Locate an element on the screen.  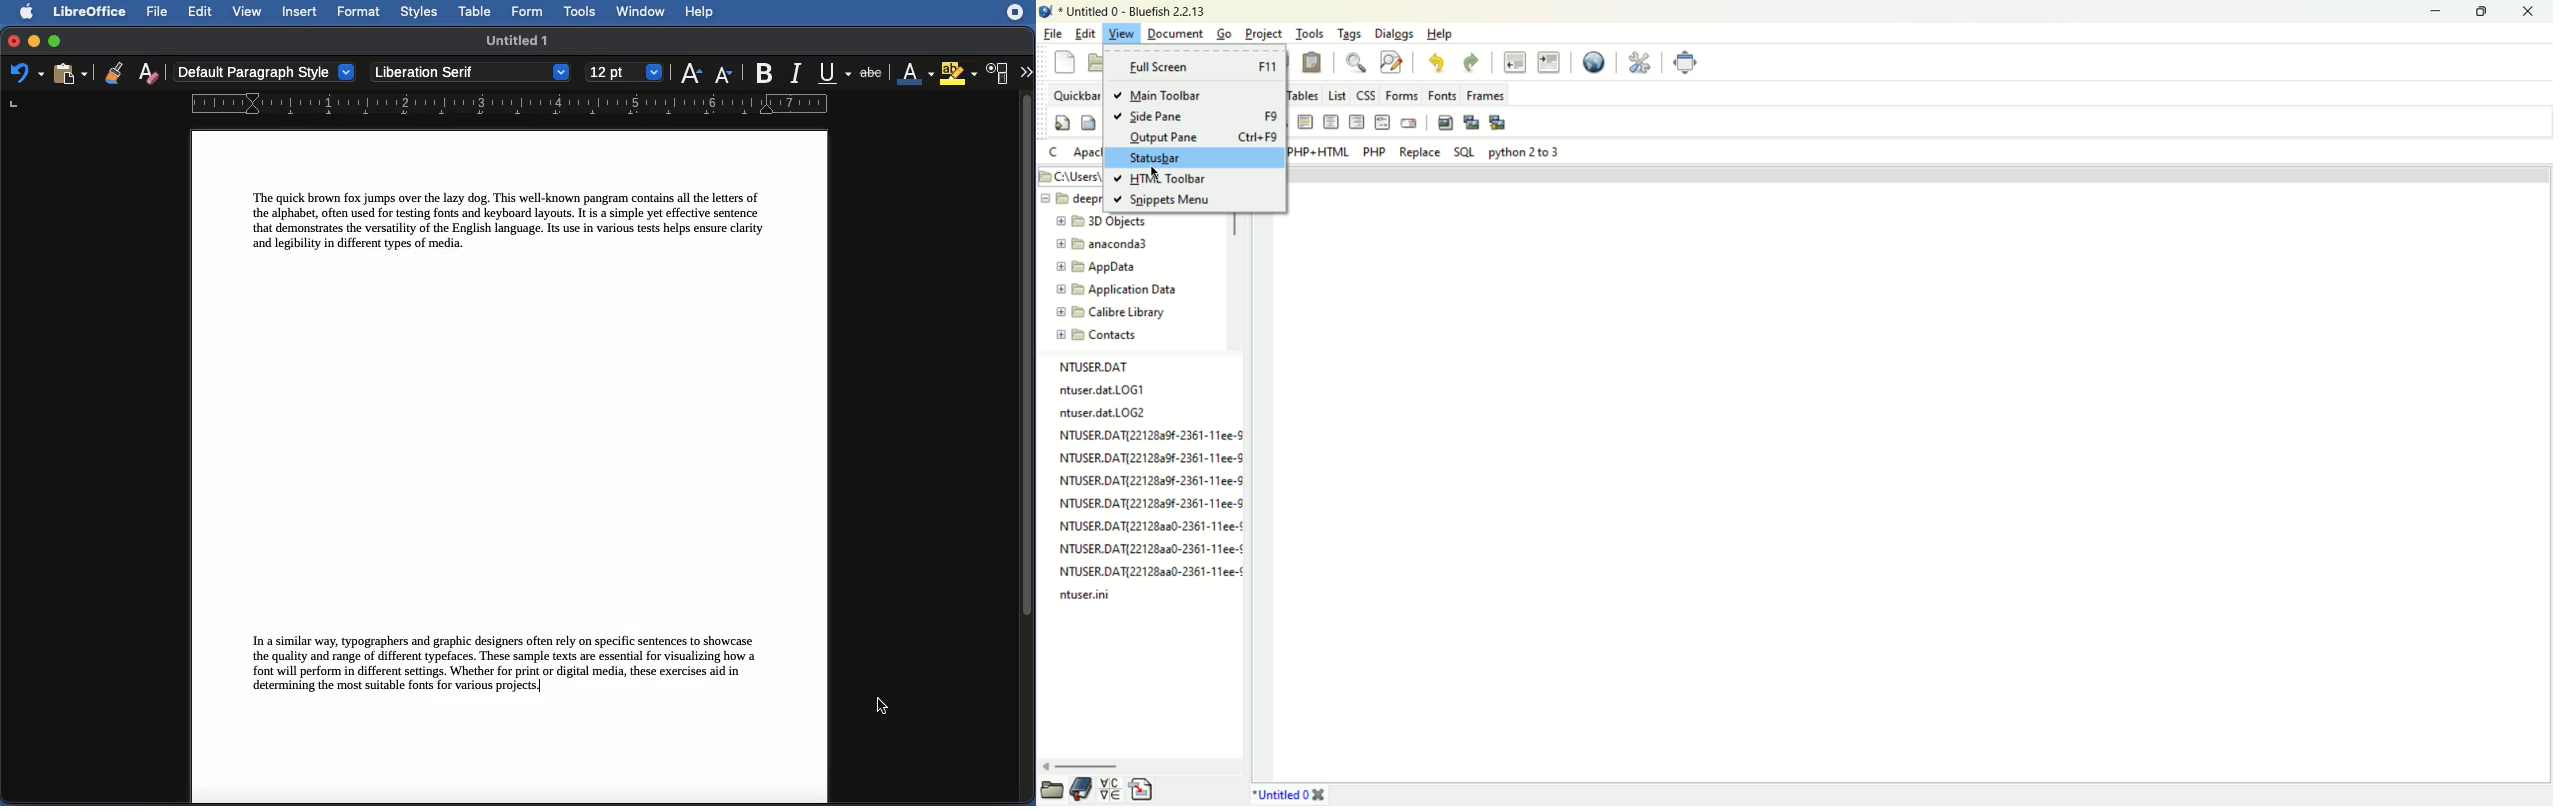
char map is located at coordinates (1109, 790).